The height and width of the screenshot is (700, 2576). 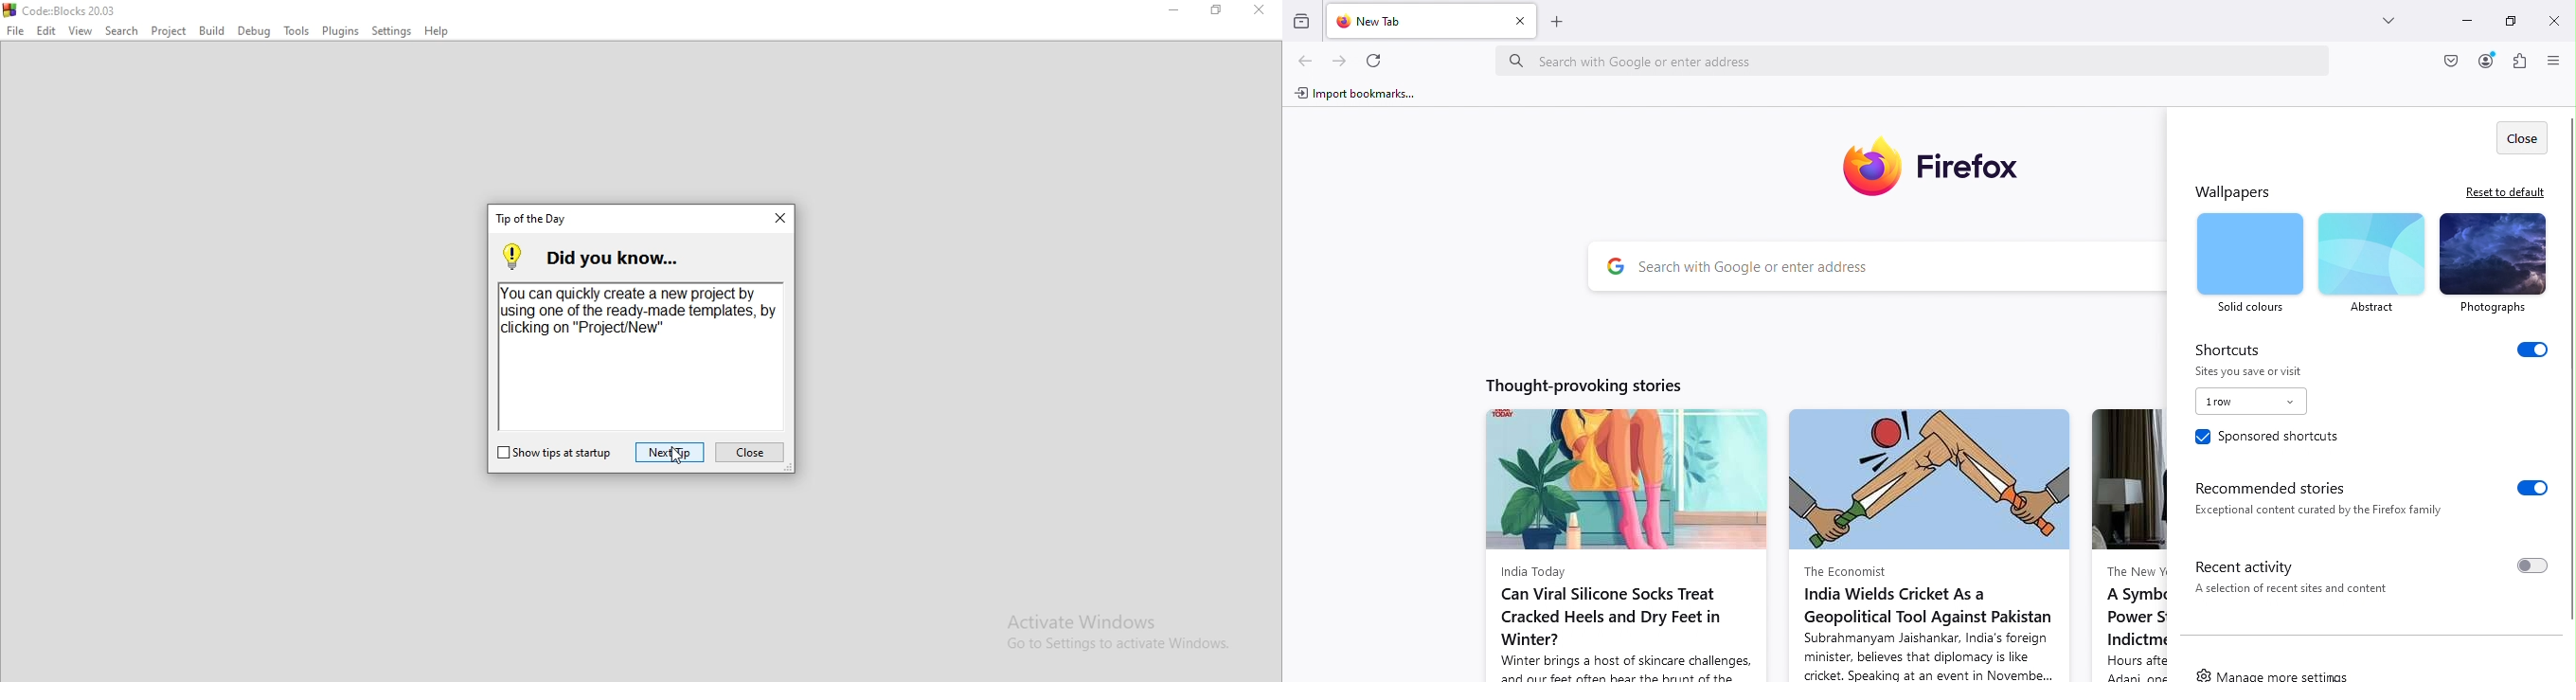 I want to click on Shortcuts, so click(x=2228, y=349).